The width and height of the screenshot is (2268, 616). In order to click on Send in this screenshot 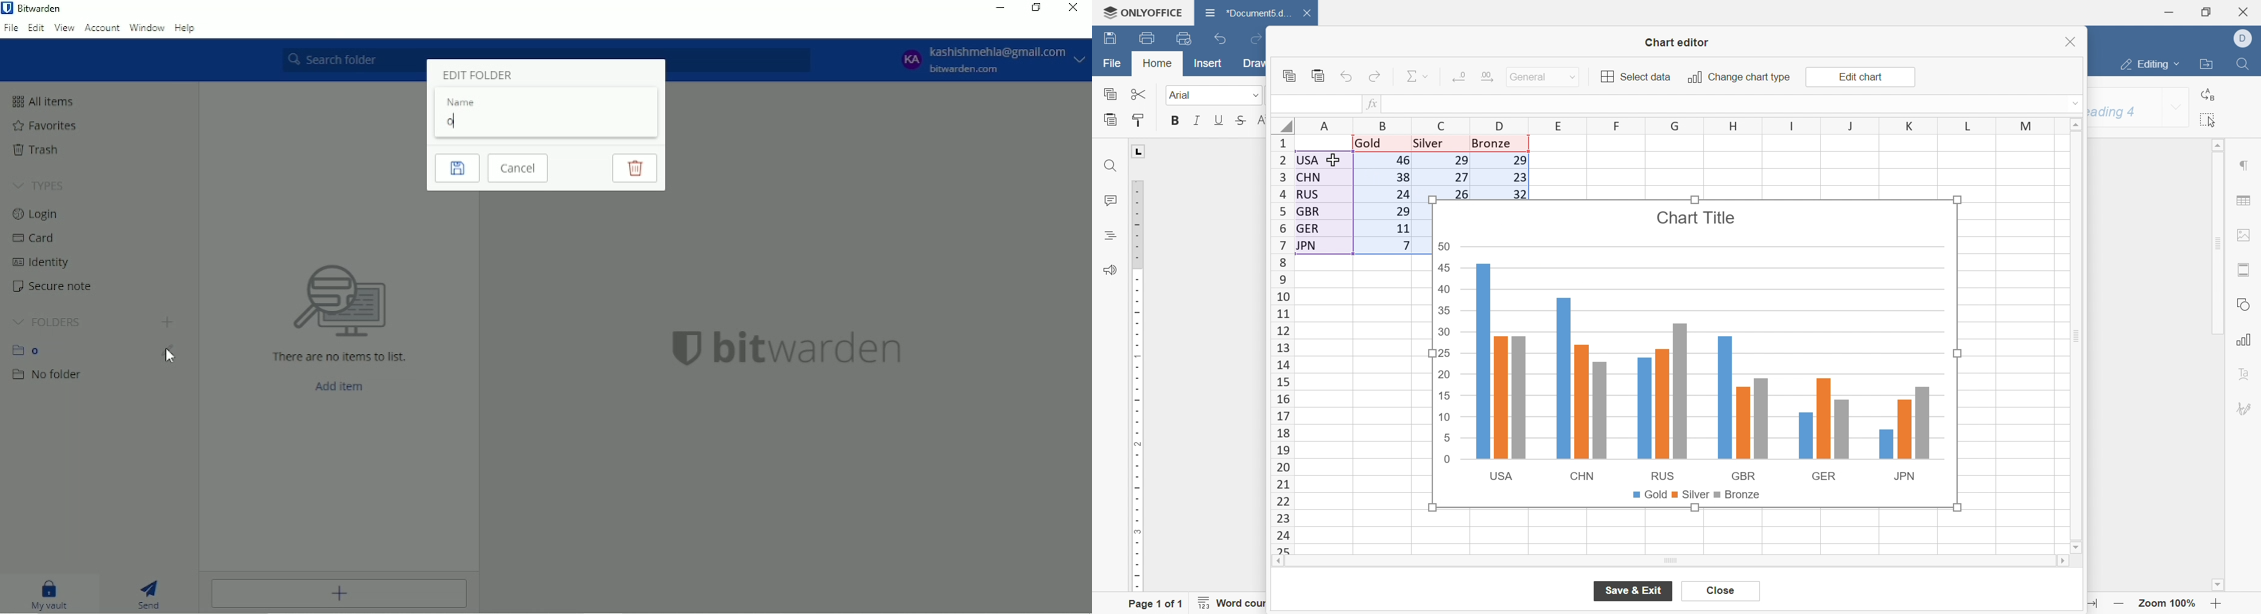, I will do `click(155, 594)`.